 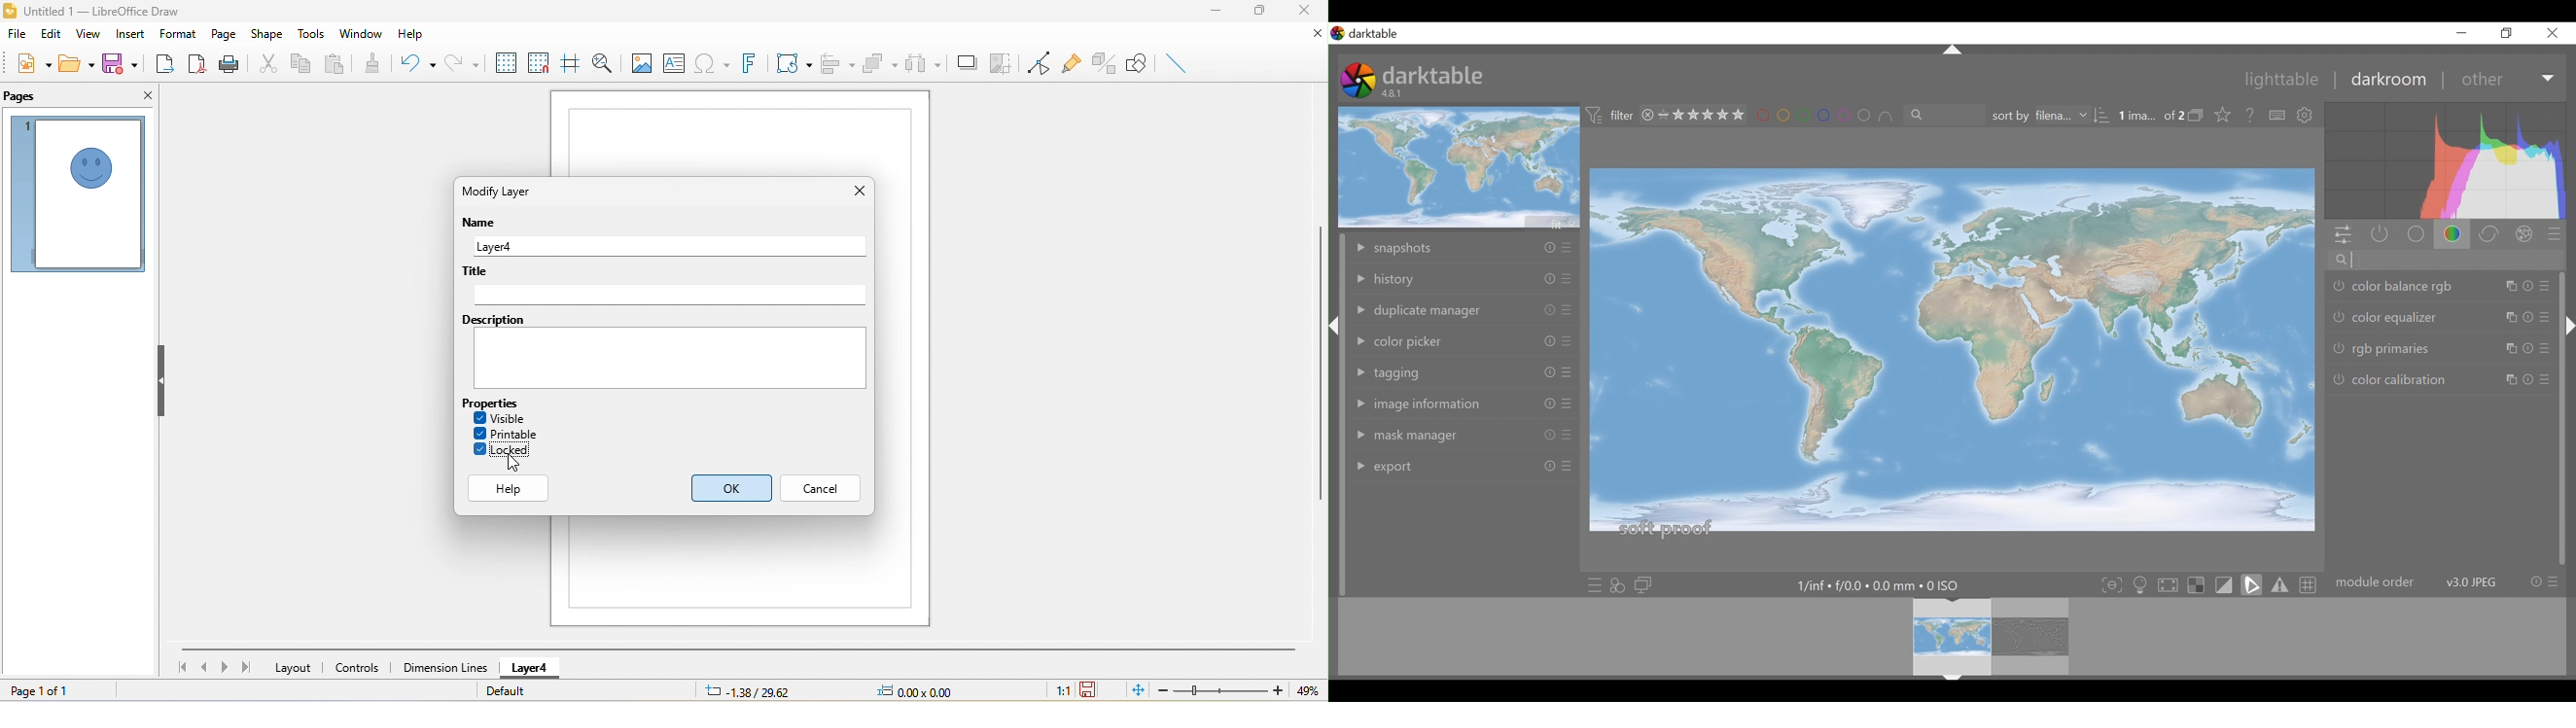 What do you see at coordinates (266, 62) in the screenshot?
I see `cut` at bounding box center [266, 62].